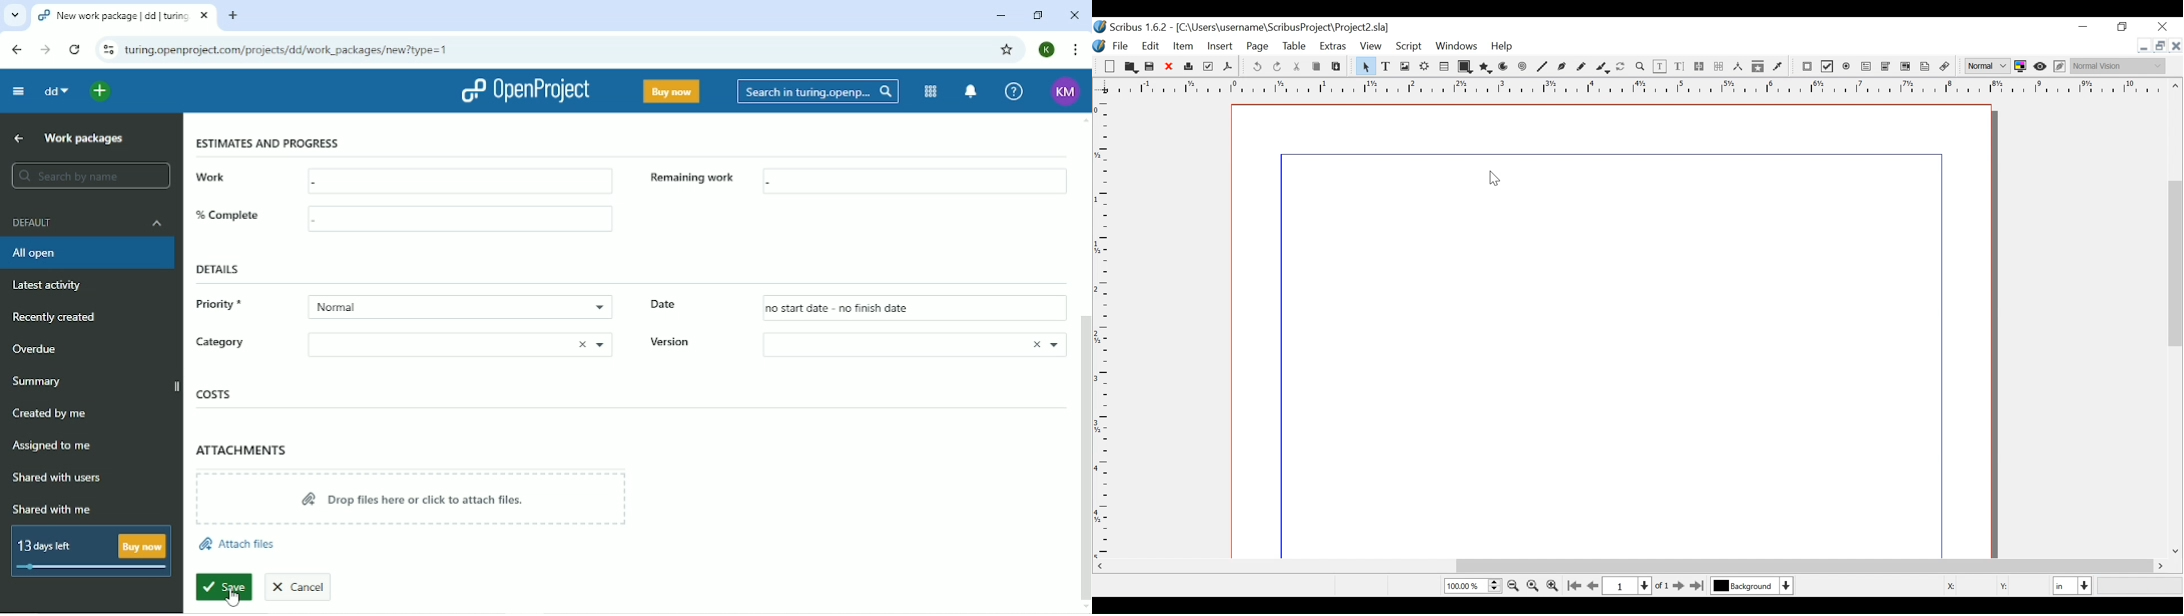  Describe the element at coordinates (1778, 66) in the screenshot. I see `Eye dropper` at that location.